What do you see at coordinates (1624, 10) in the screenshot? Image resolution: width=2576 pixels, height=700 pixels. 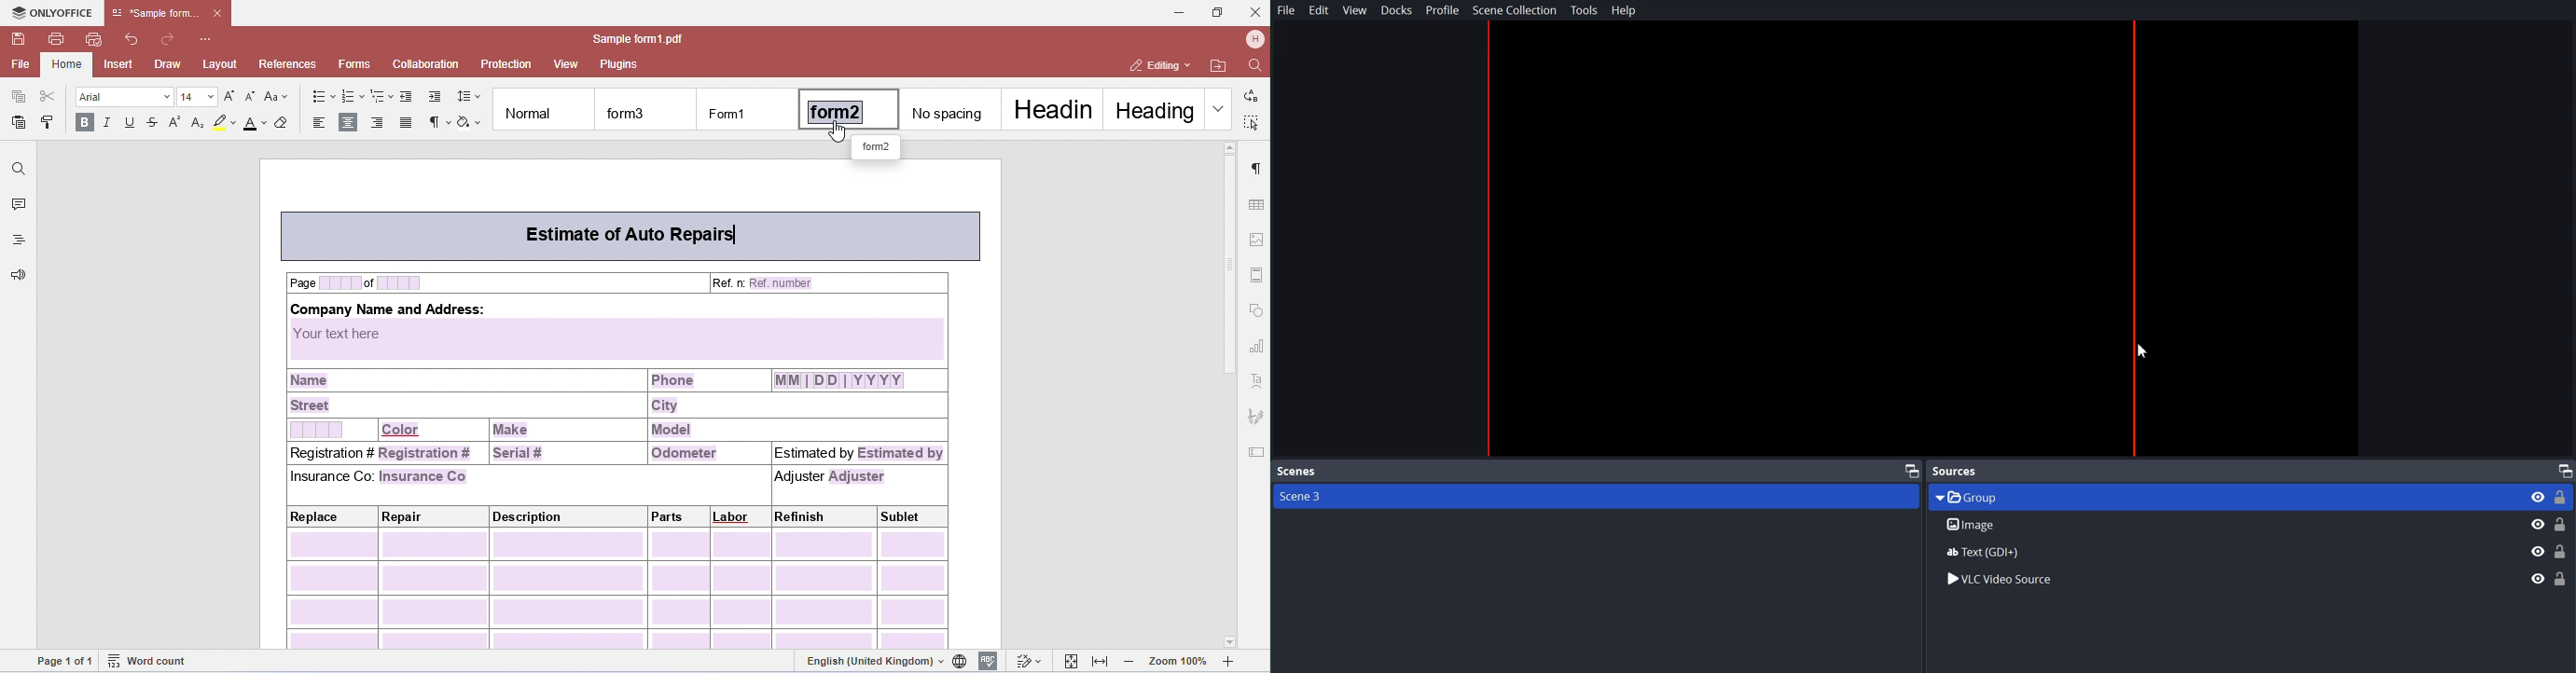 I see `Help` at bounding box center [1624, 10].